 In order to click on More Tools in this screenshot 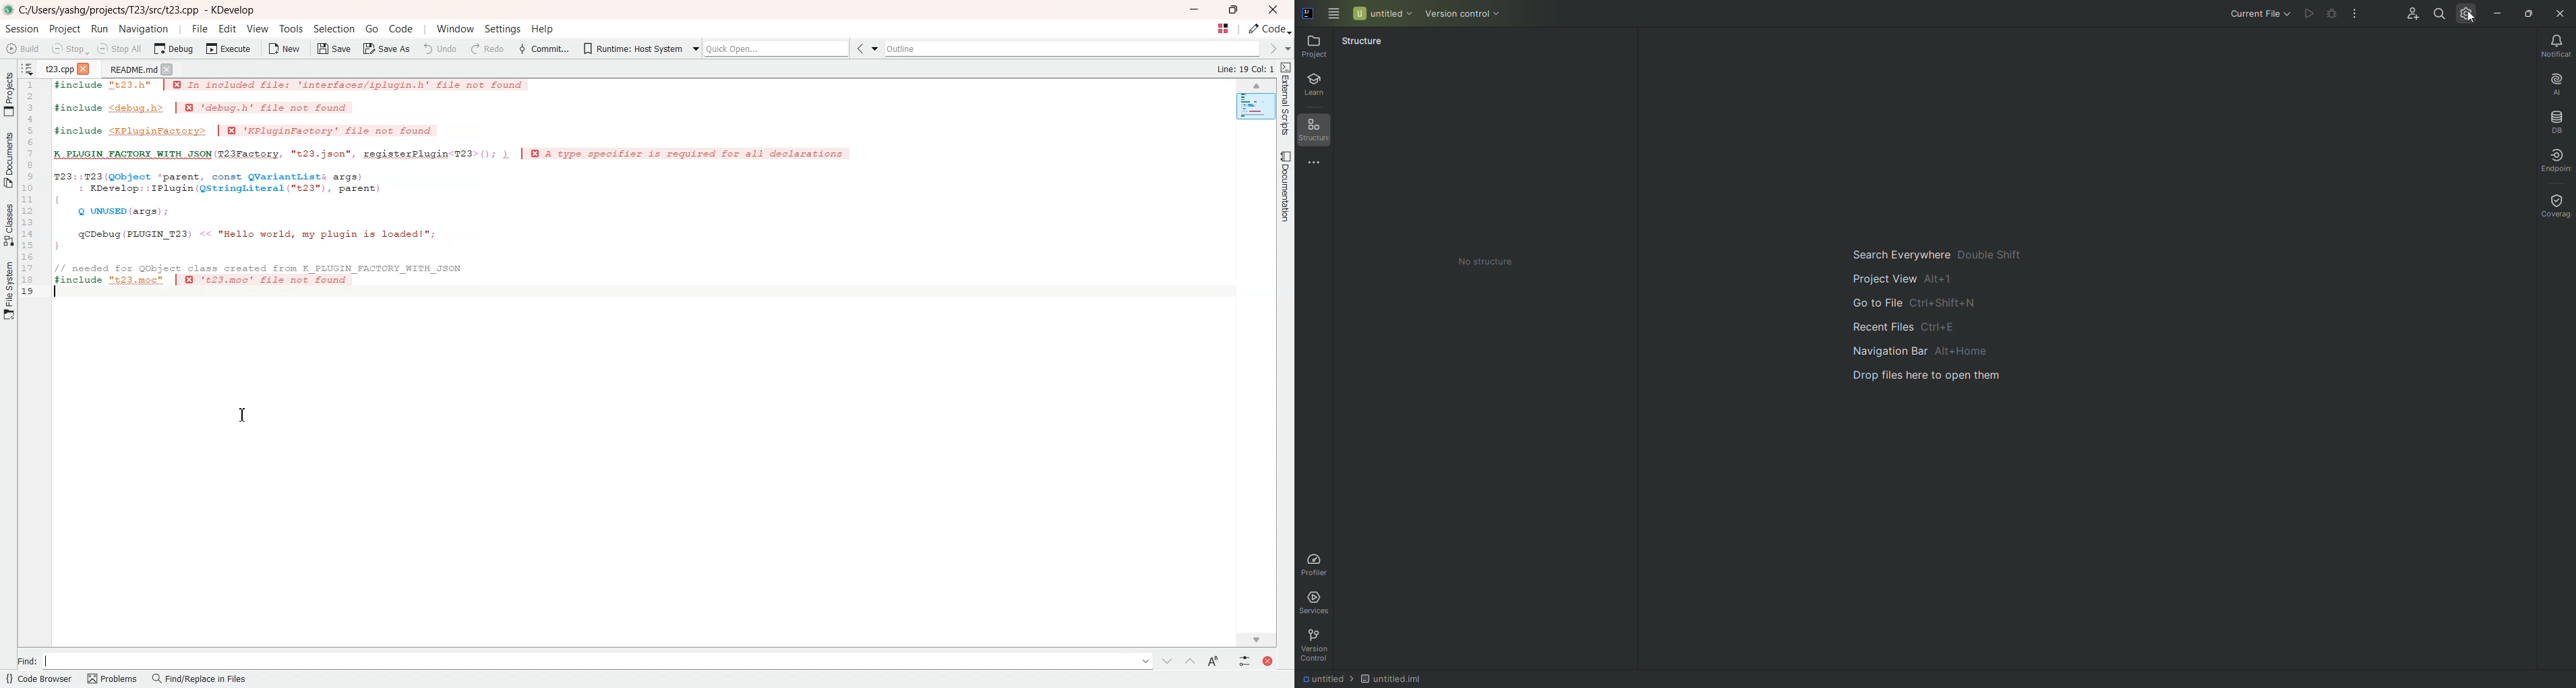, I will do `click(1317, 166)`.